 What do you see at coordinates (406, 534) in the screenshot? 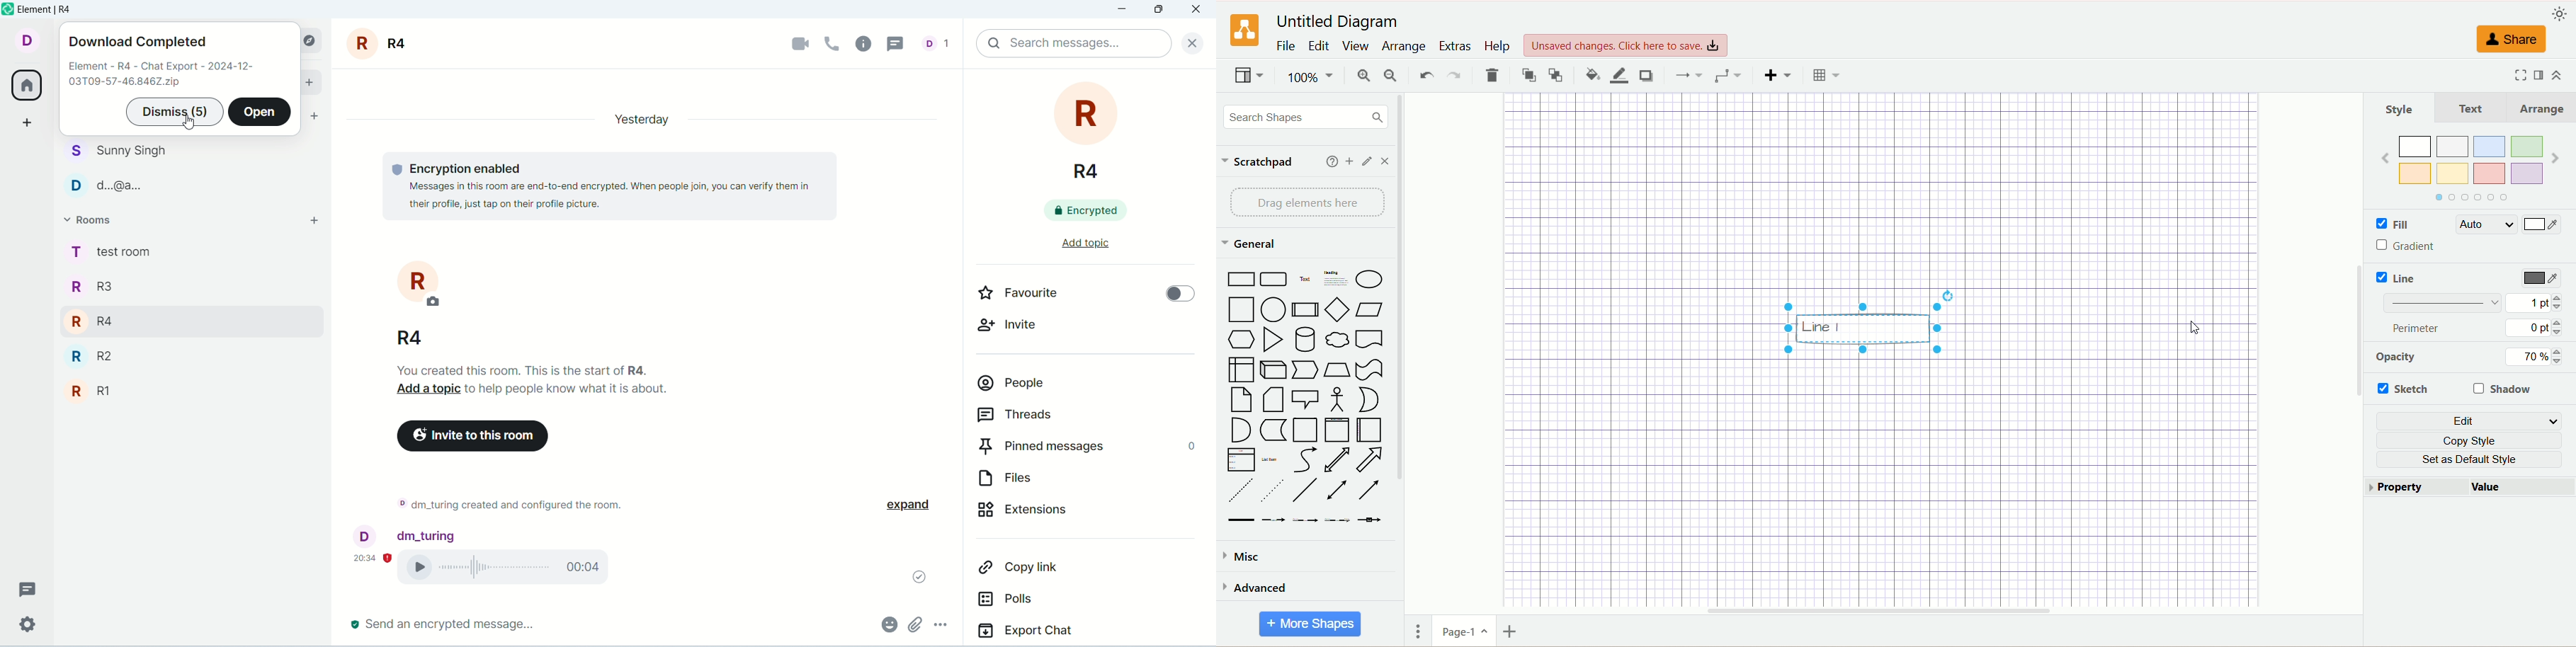
I see `account` at bounding box center [406, 534].